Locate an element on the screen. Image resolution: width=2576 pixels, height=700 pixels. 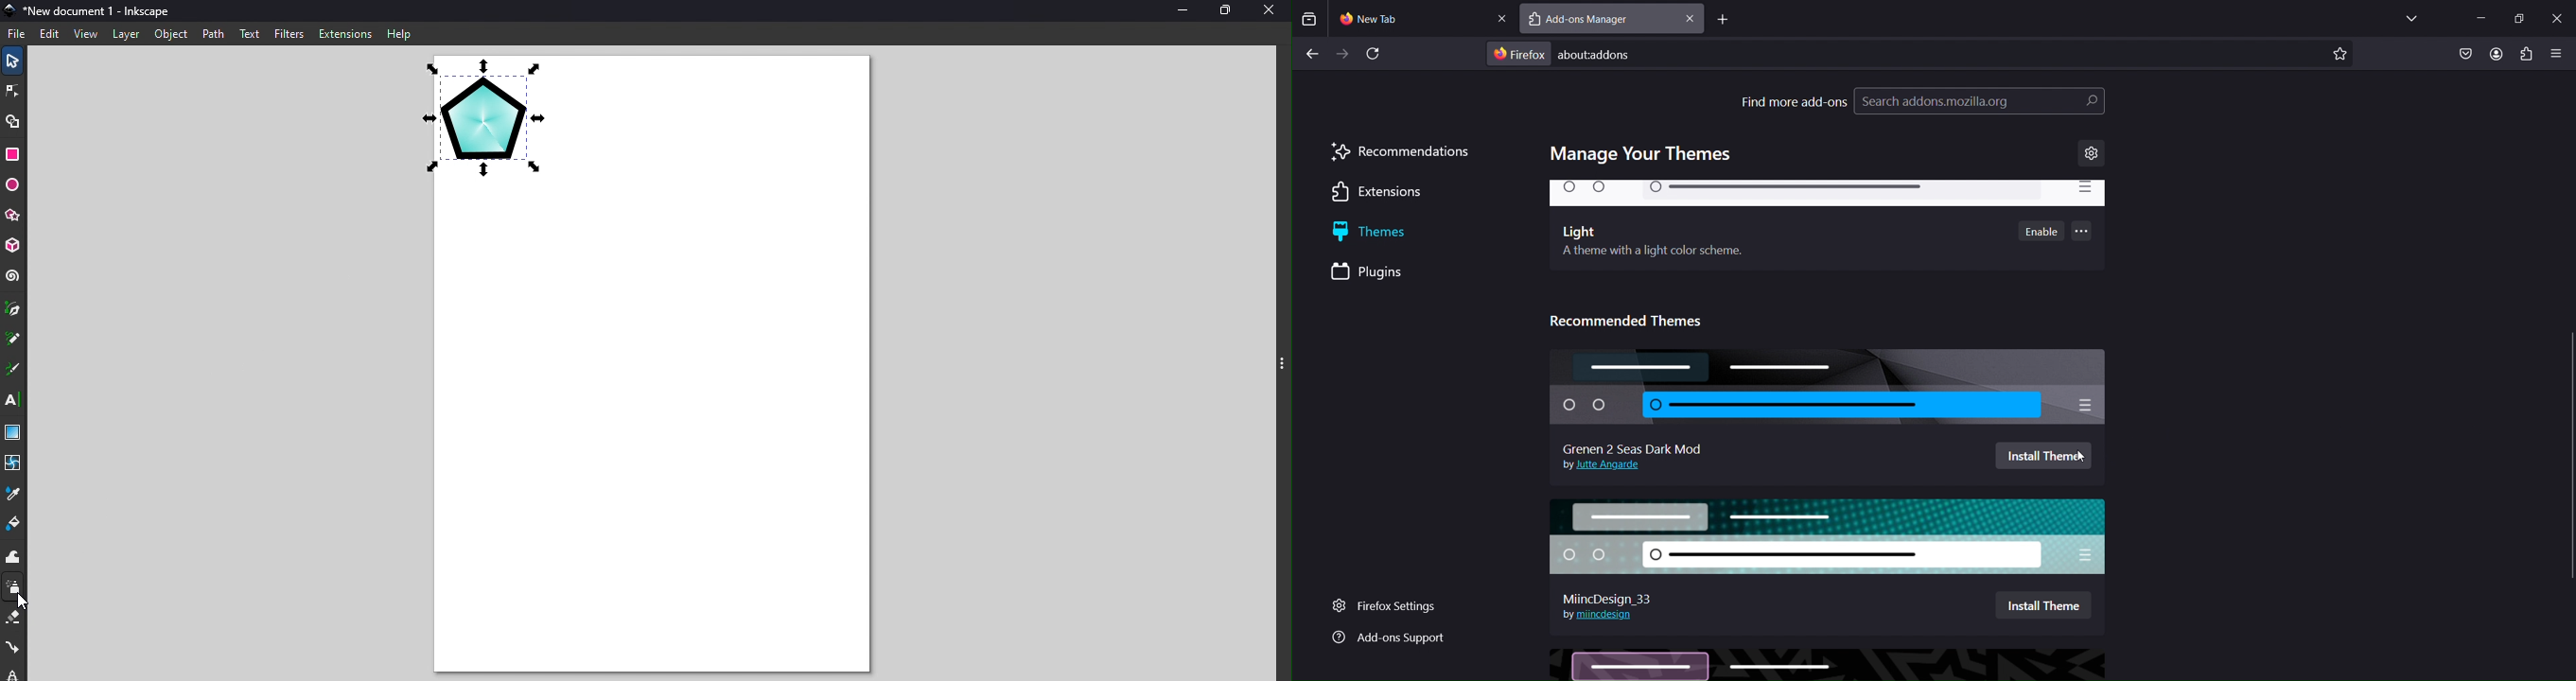
find more add-ons is located at coordinates (1794, 101).